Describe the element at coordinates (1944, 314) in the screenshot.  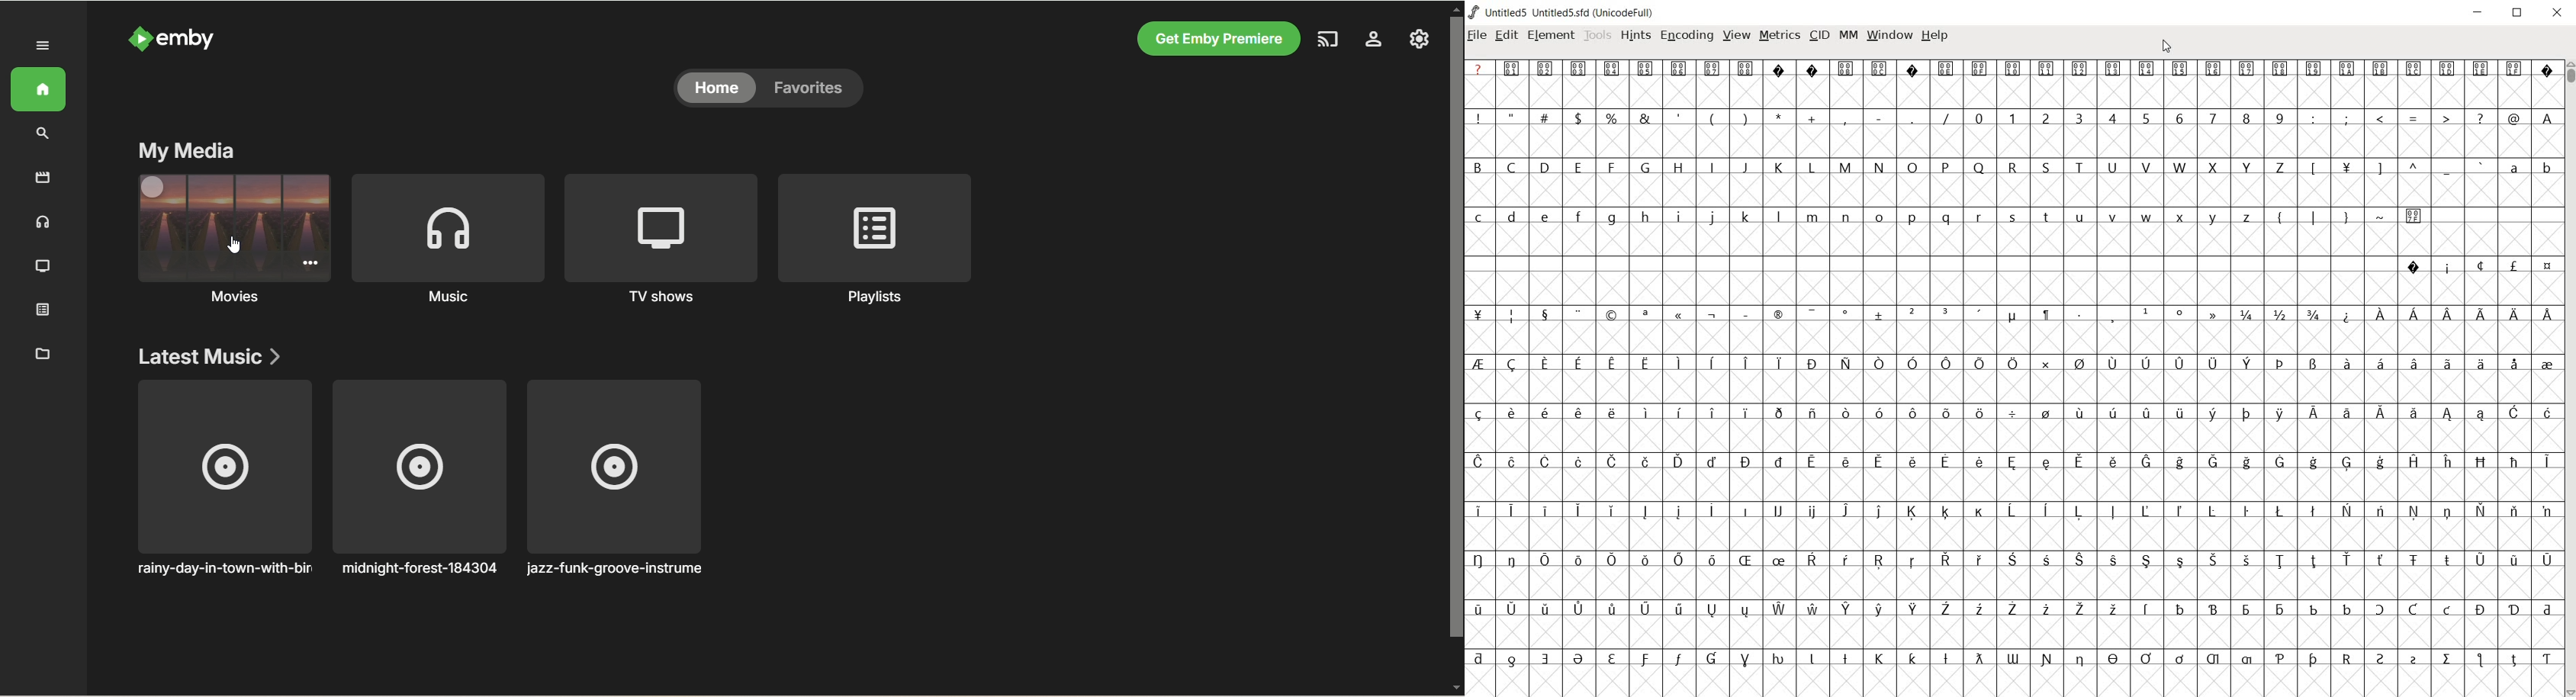
I see `Symbol` at that location.